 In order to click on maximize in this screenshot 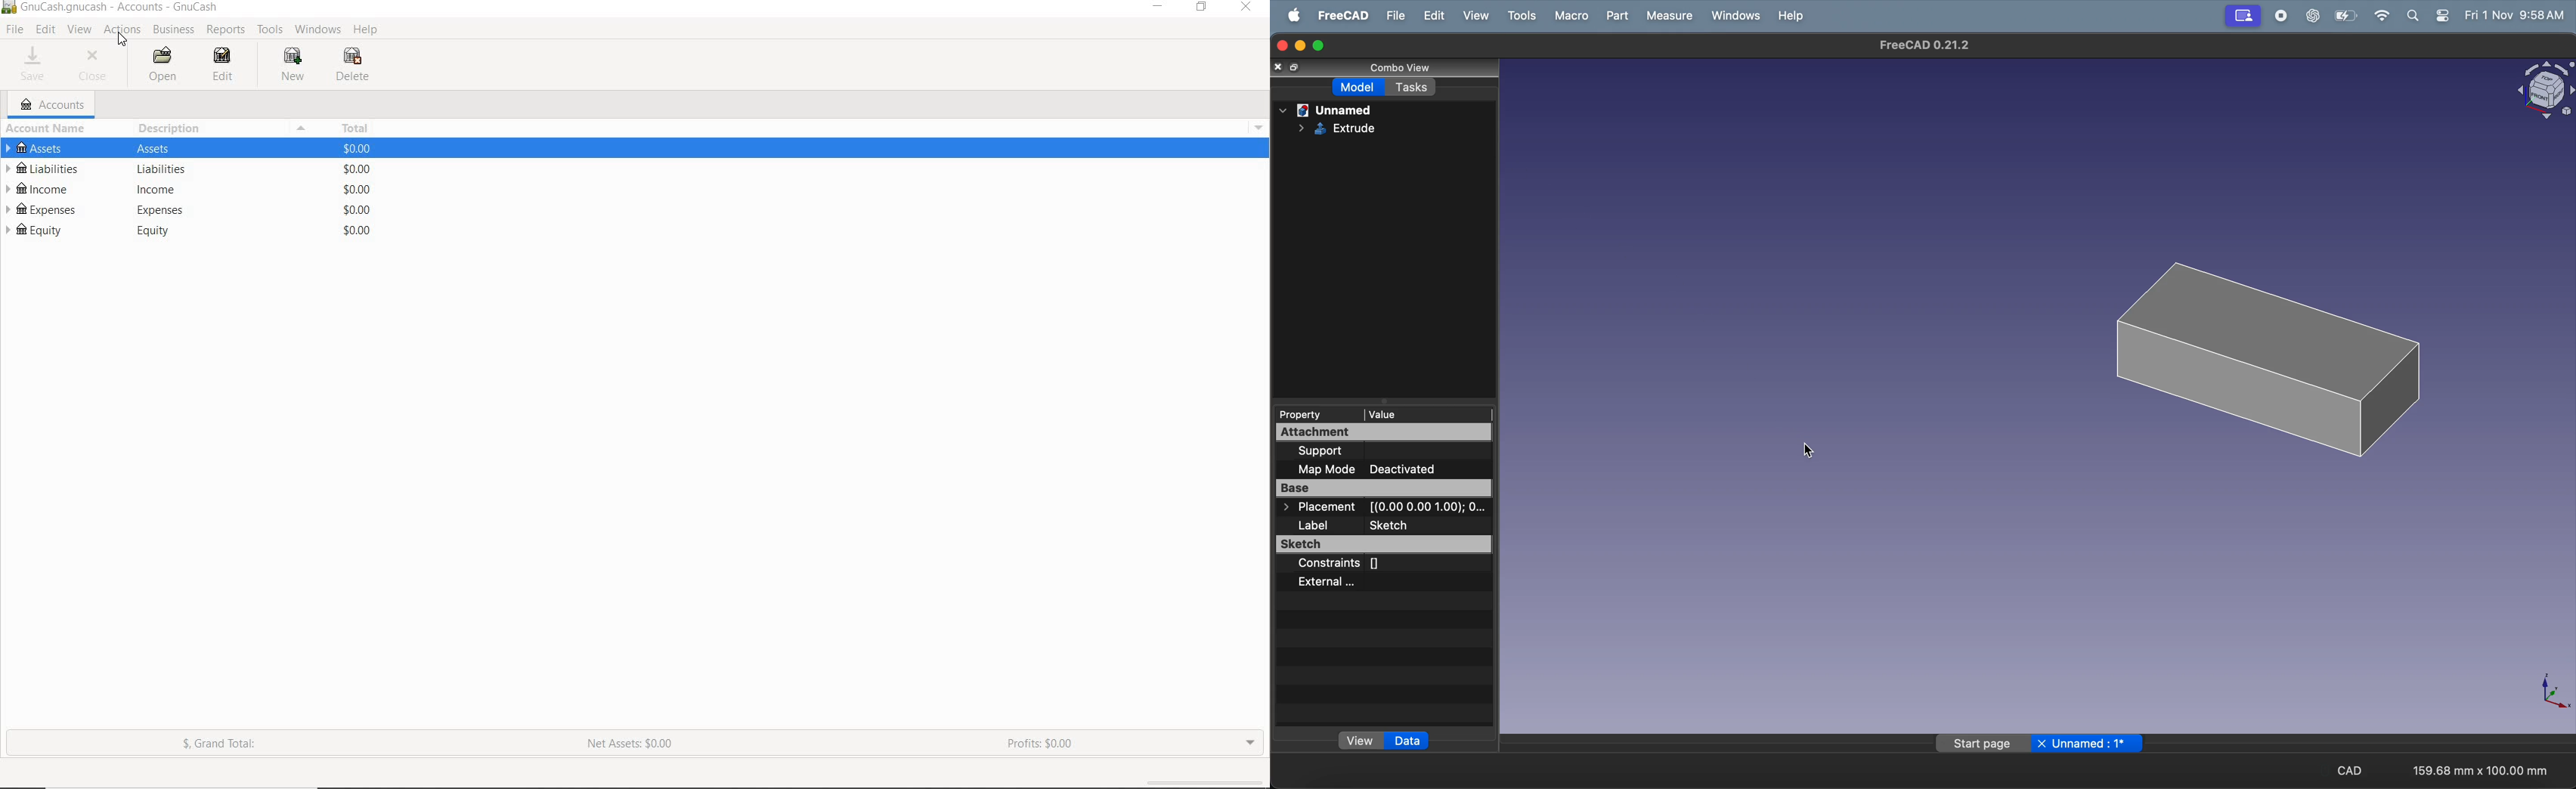, I will do `click(1321, 45)`.